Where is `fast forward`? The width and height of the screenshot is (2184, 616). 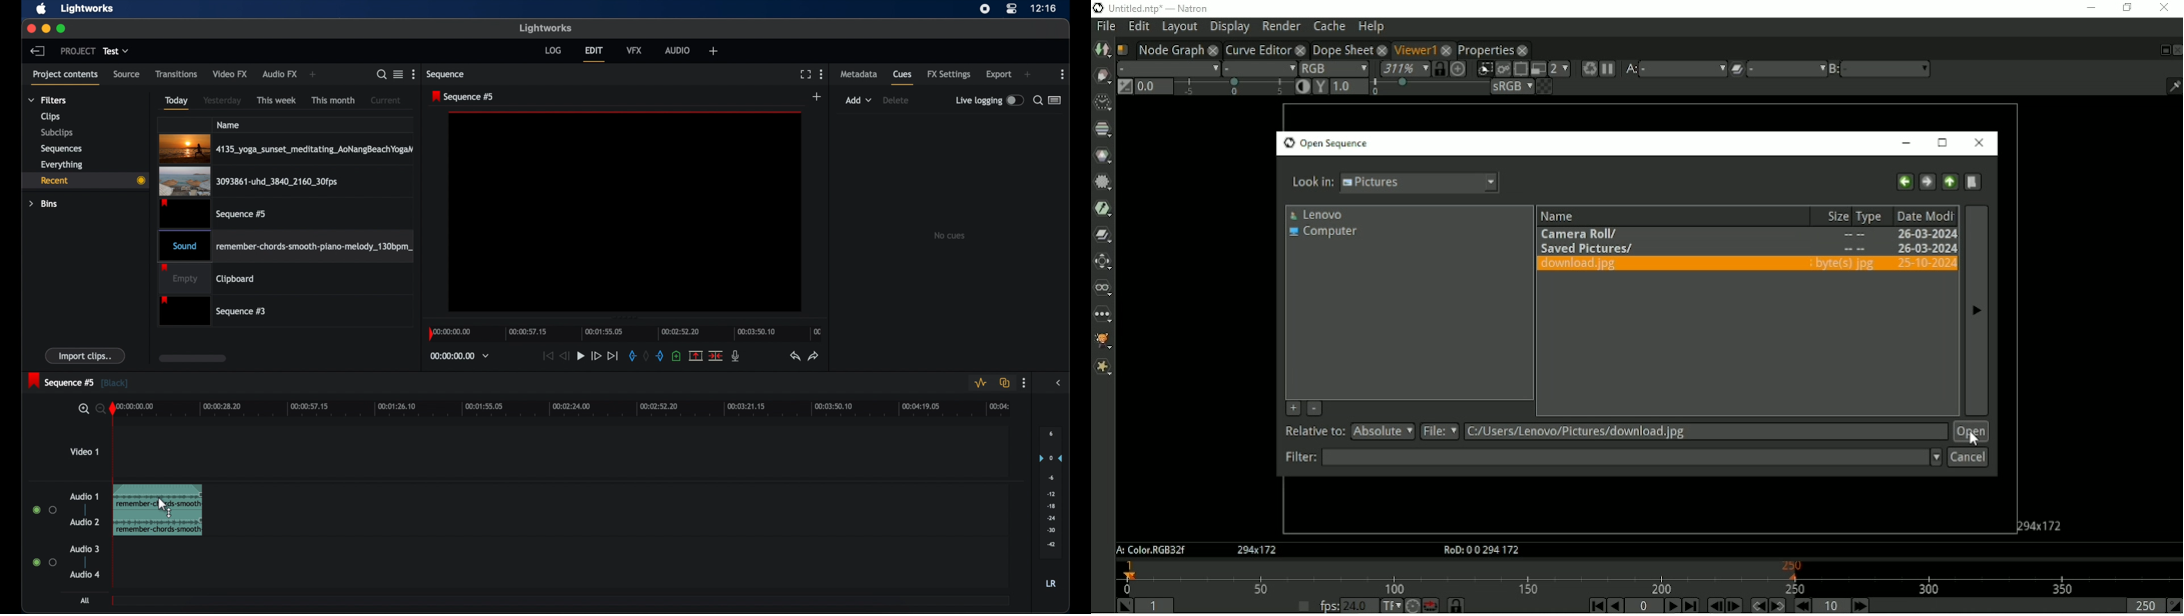
fast forward is located at coordinates (596, 356).